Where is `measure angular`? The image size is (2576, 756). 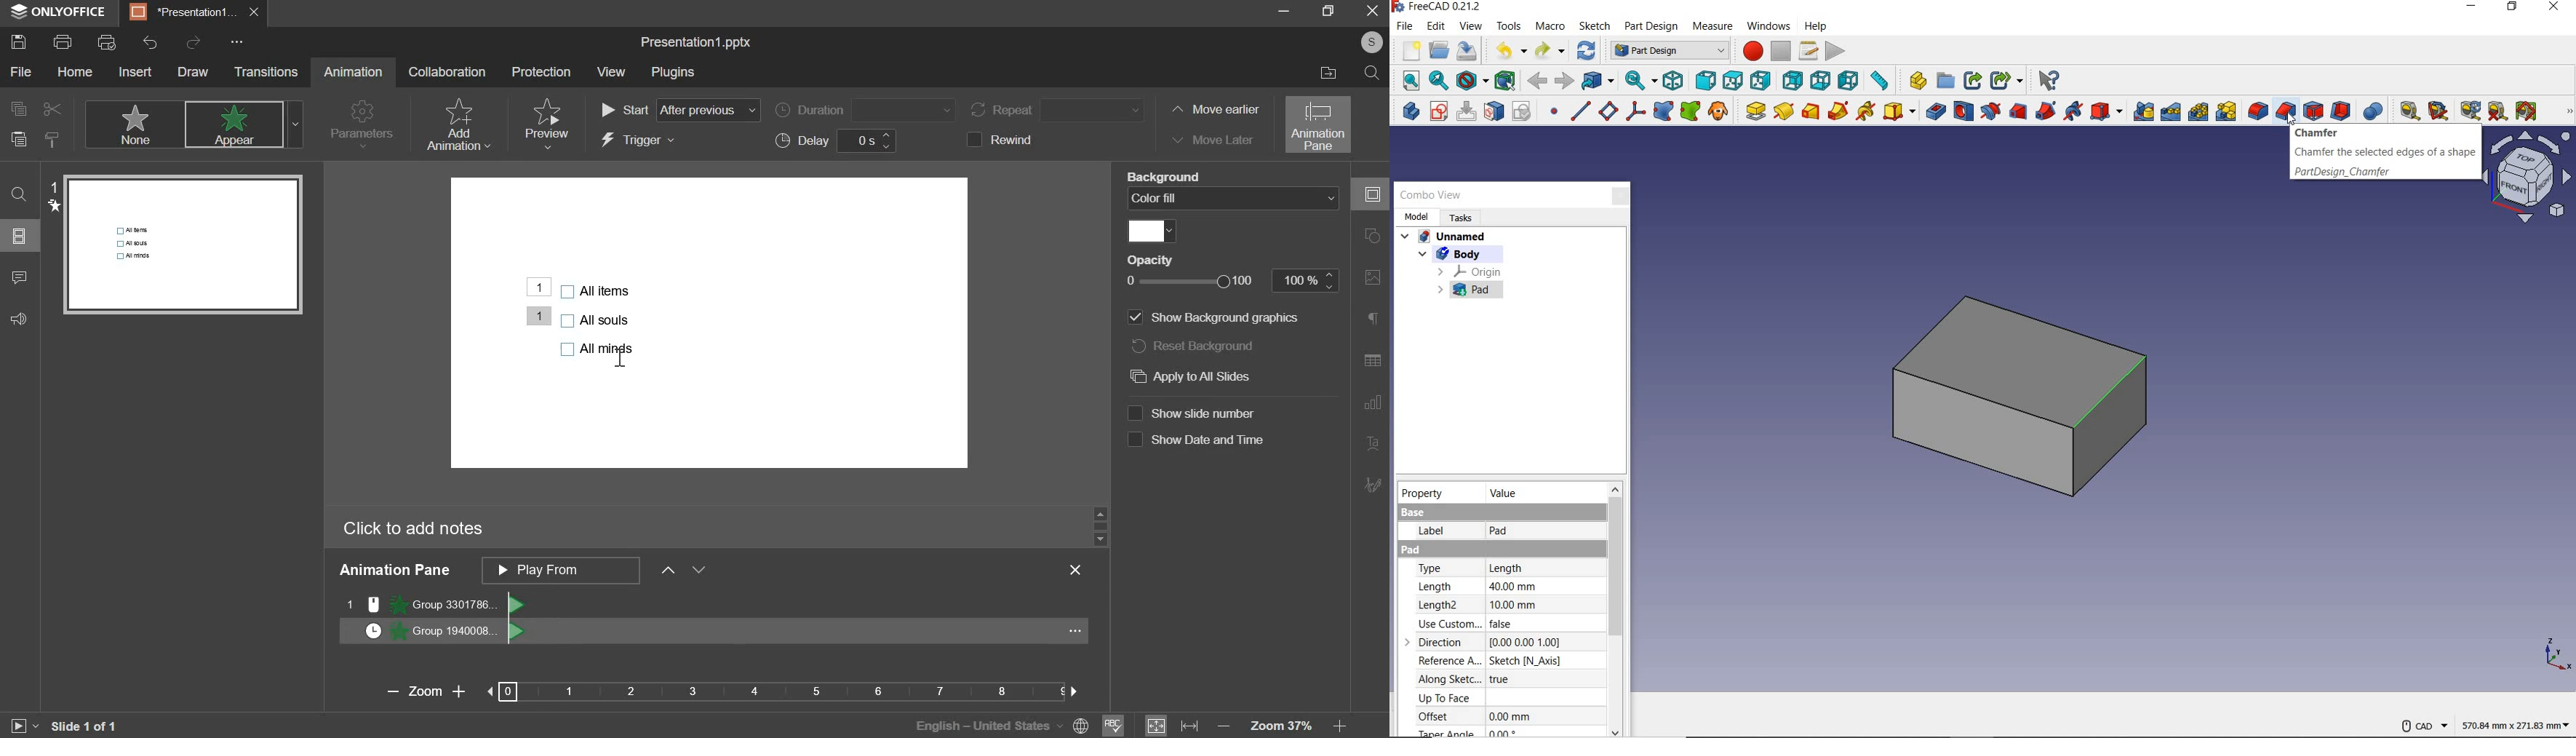 measure angular is located at coordinates (2437, 110).